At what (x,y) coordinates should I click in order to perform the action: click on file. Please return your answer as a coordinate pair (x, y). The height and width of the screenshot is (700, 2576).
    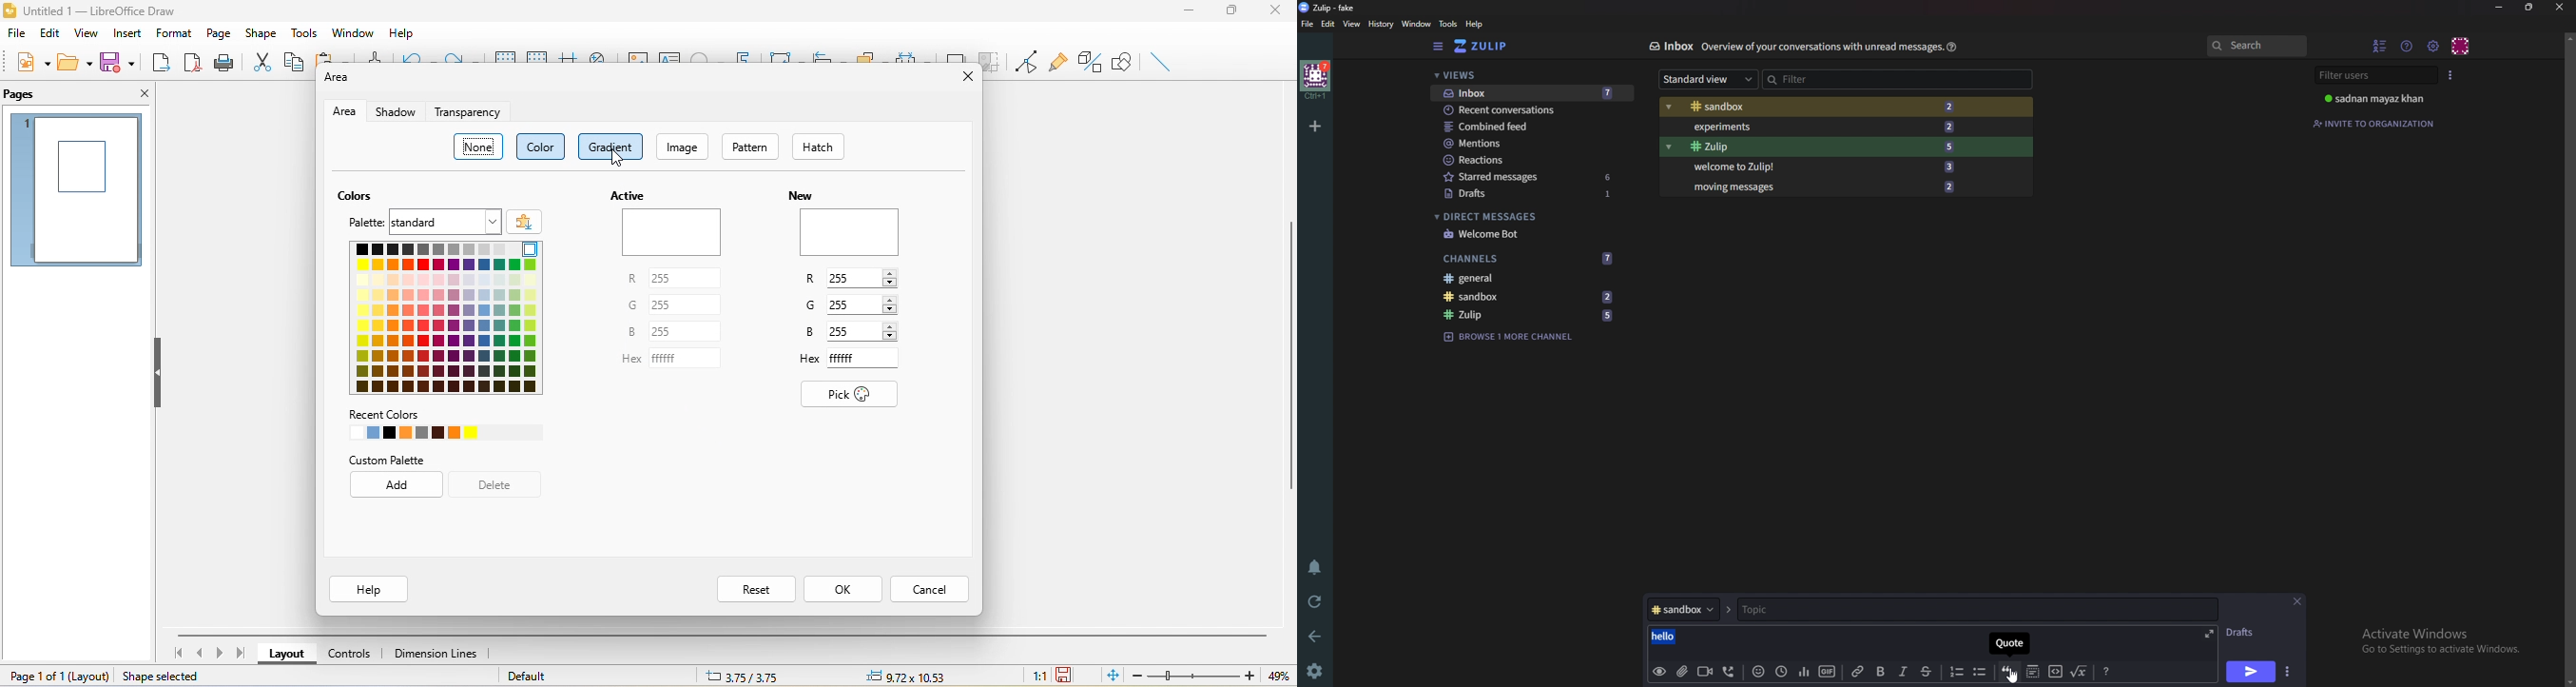
    Looking at the image, I should click on (16, 37).